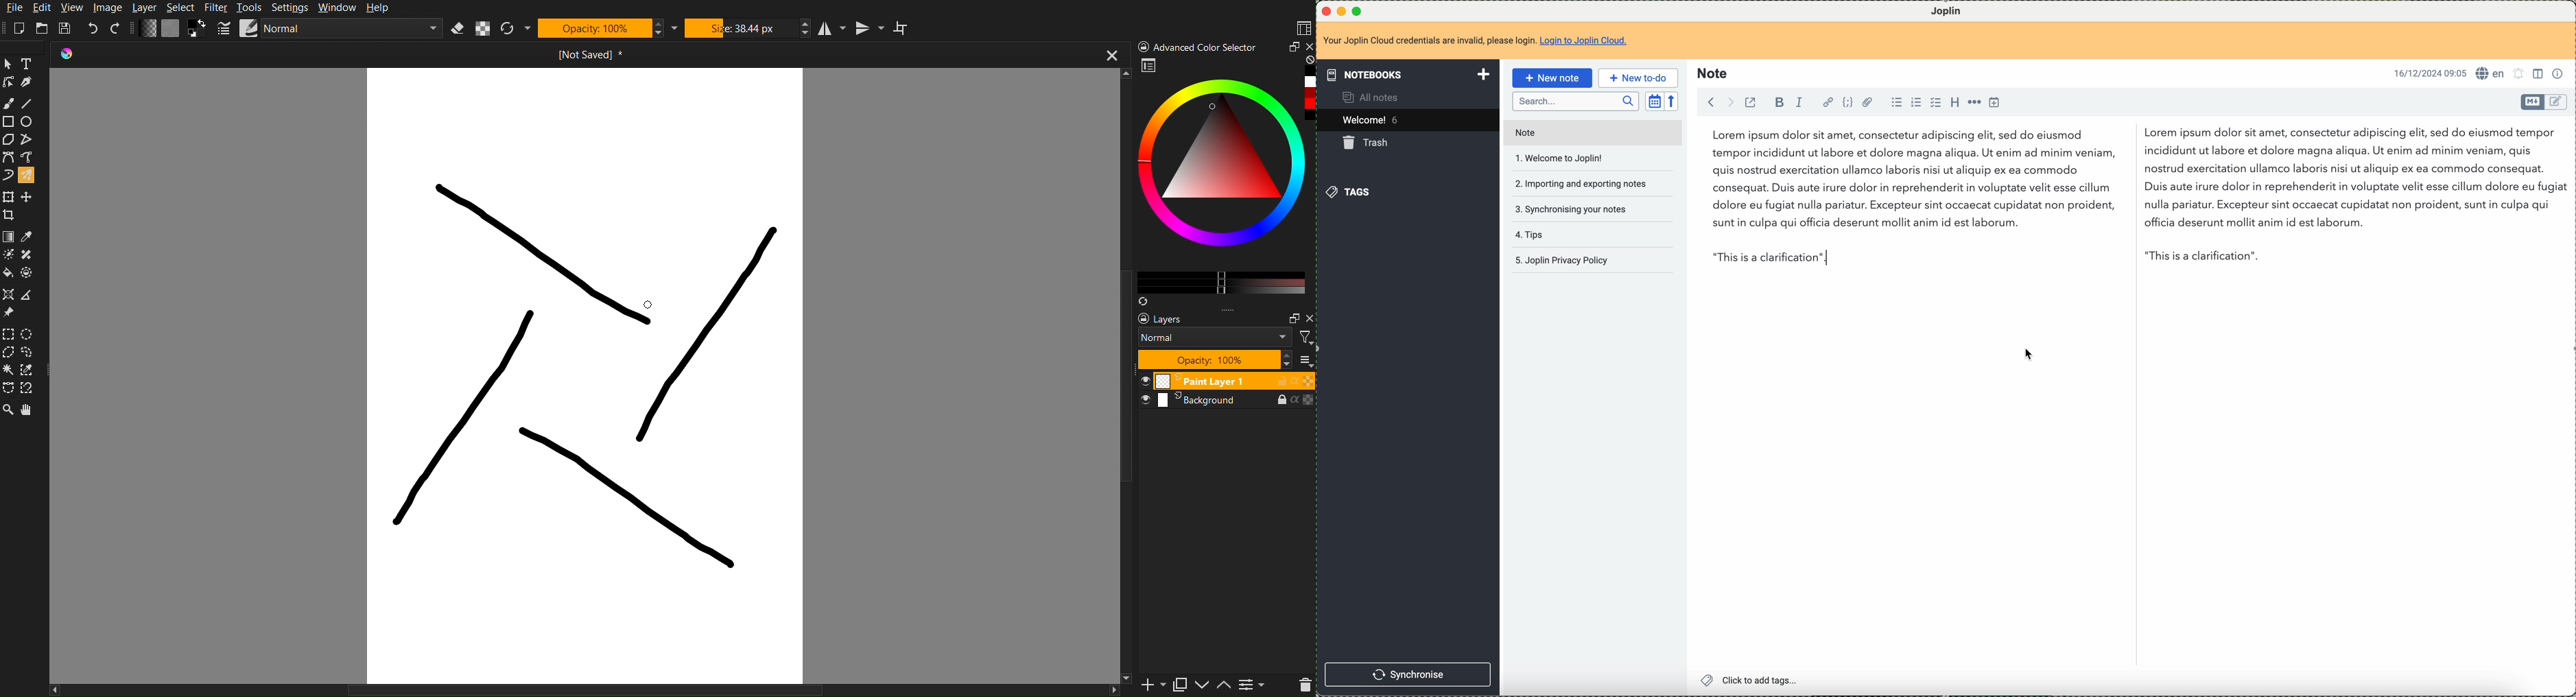 This screenshot has width=2576, height=700. Describe the element at coordinates (2557, 102) in the screenshot. I see `toggle editor` at that location.